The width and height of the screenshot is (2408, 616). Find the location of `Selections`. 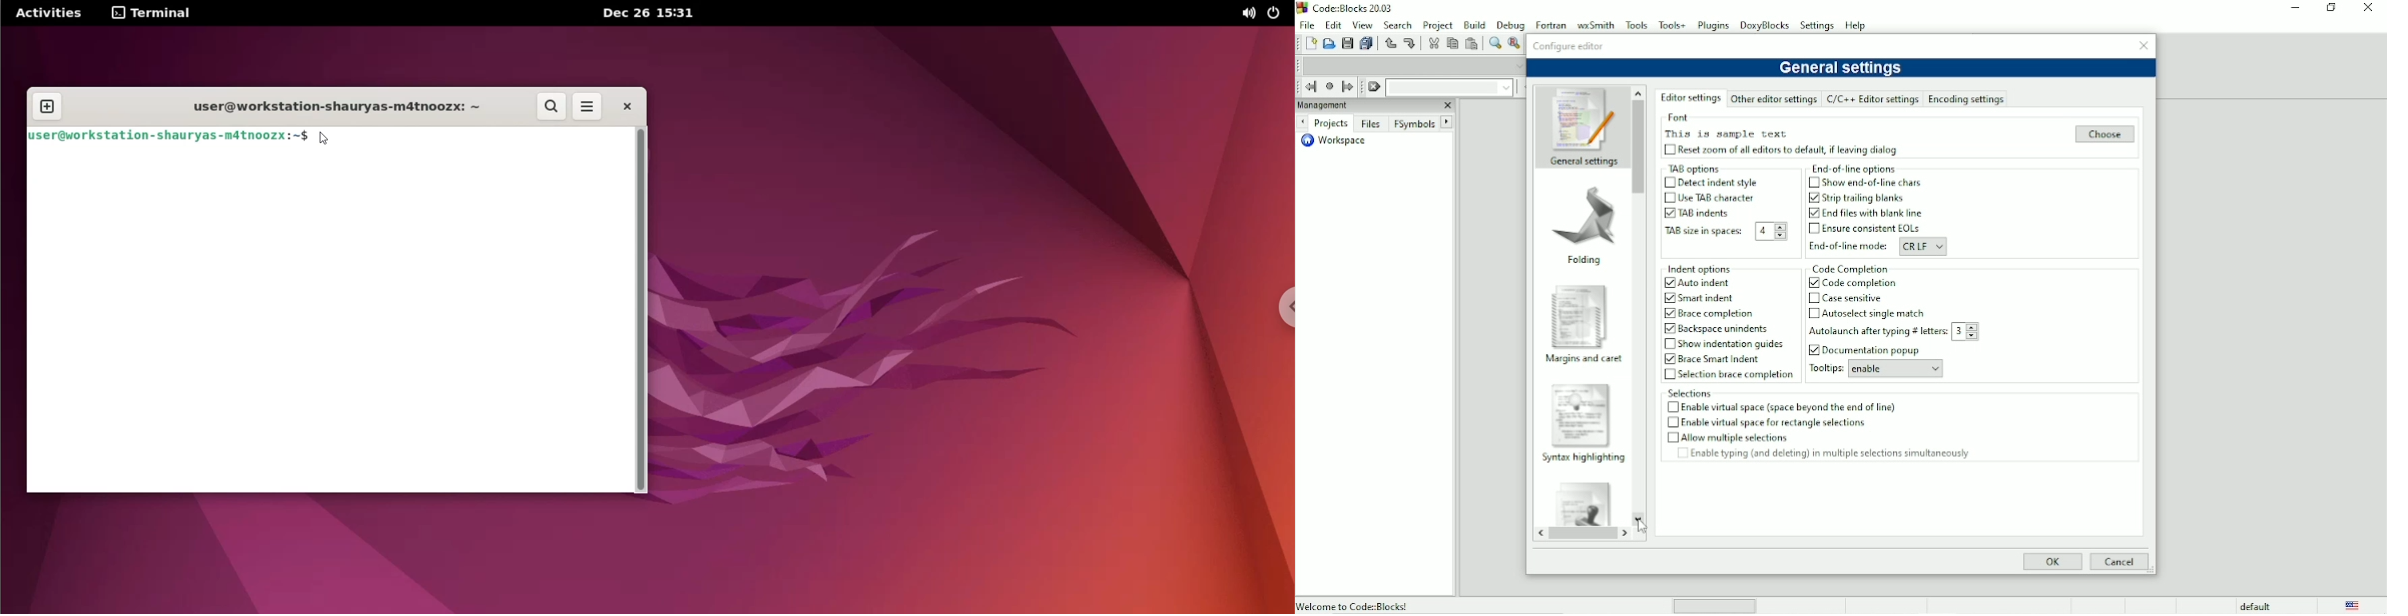

Selections is located at coordinates (1824, 393).